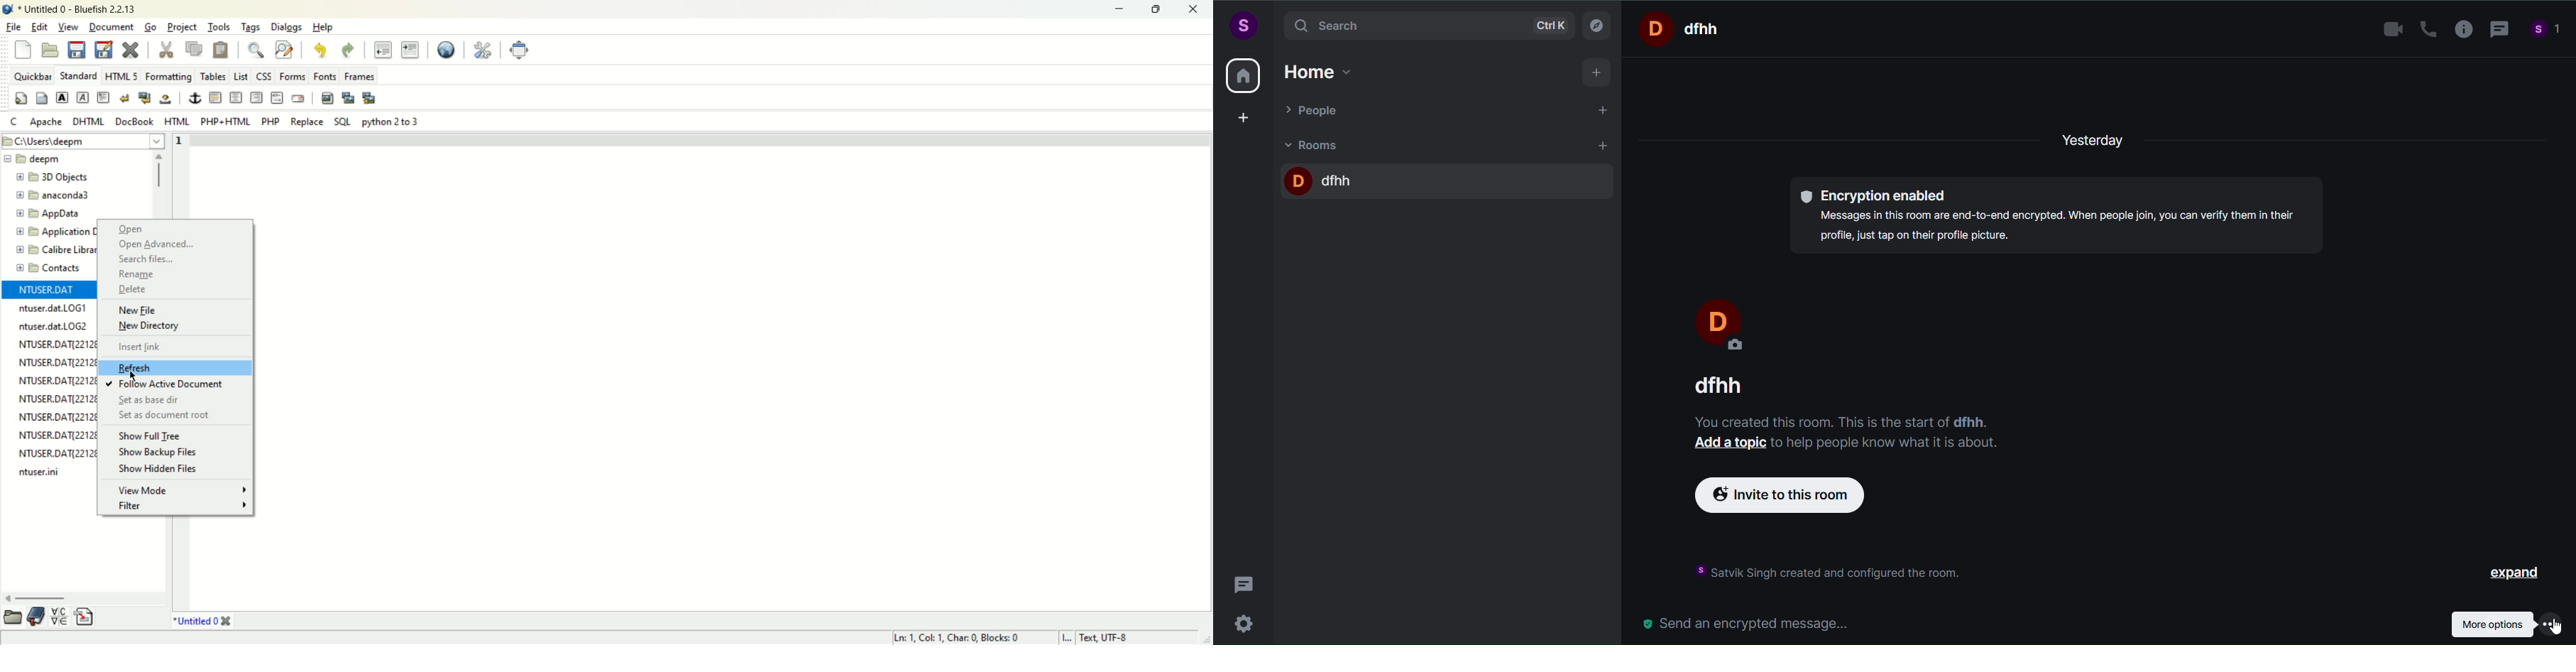  What do you see at coordinates (1323, 70) in the screenshot?
I see `home option` at bounding box center [1323, 70].